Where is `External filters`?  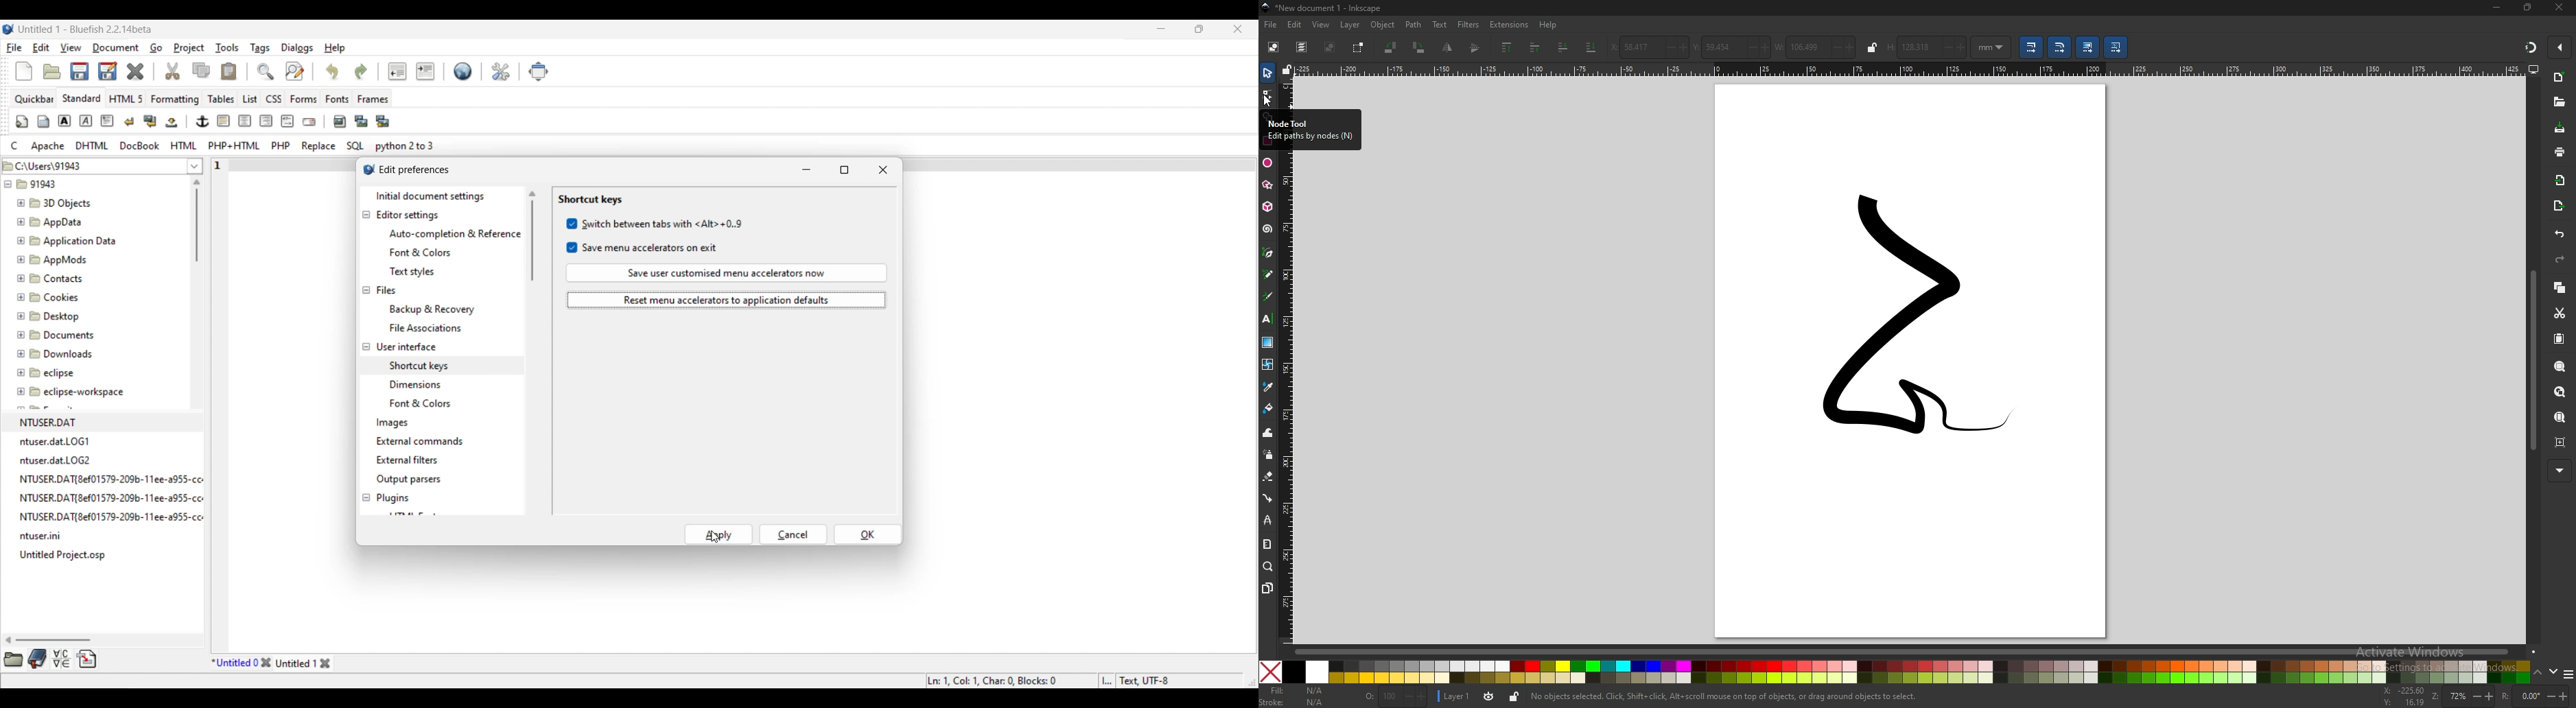
External filters is located at coordinates (407, 460).